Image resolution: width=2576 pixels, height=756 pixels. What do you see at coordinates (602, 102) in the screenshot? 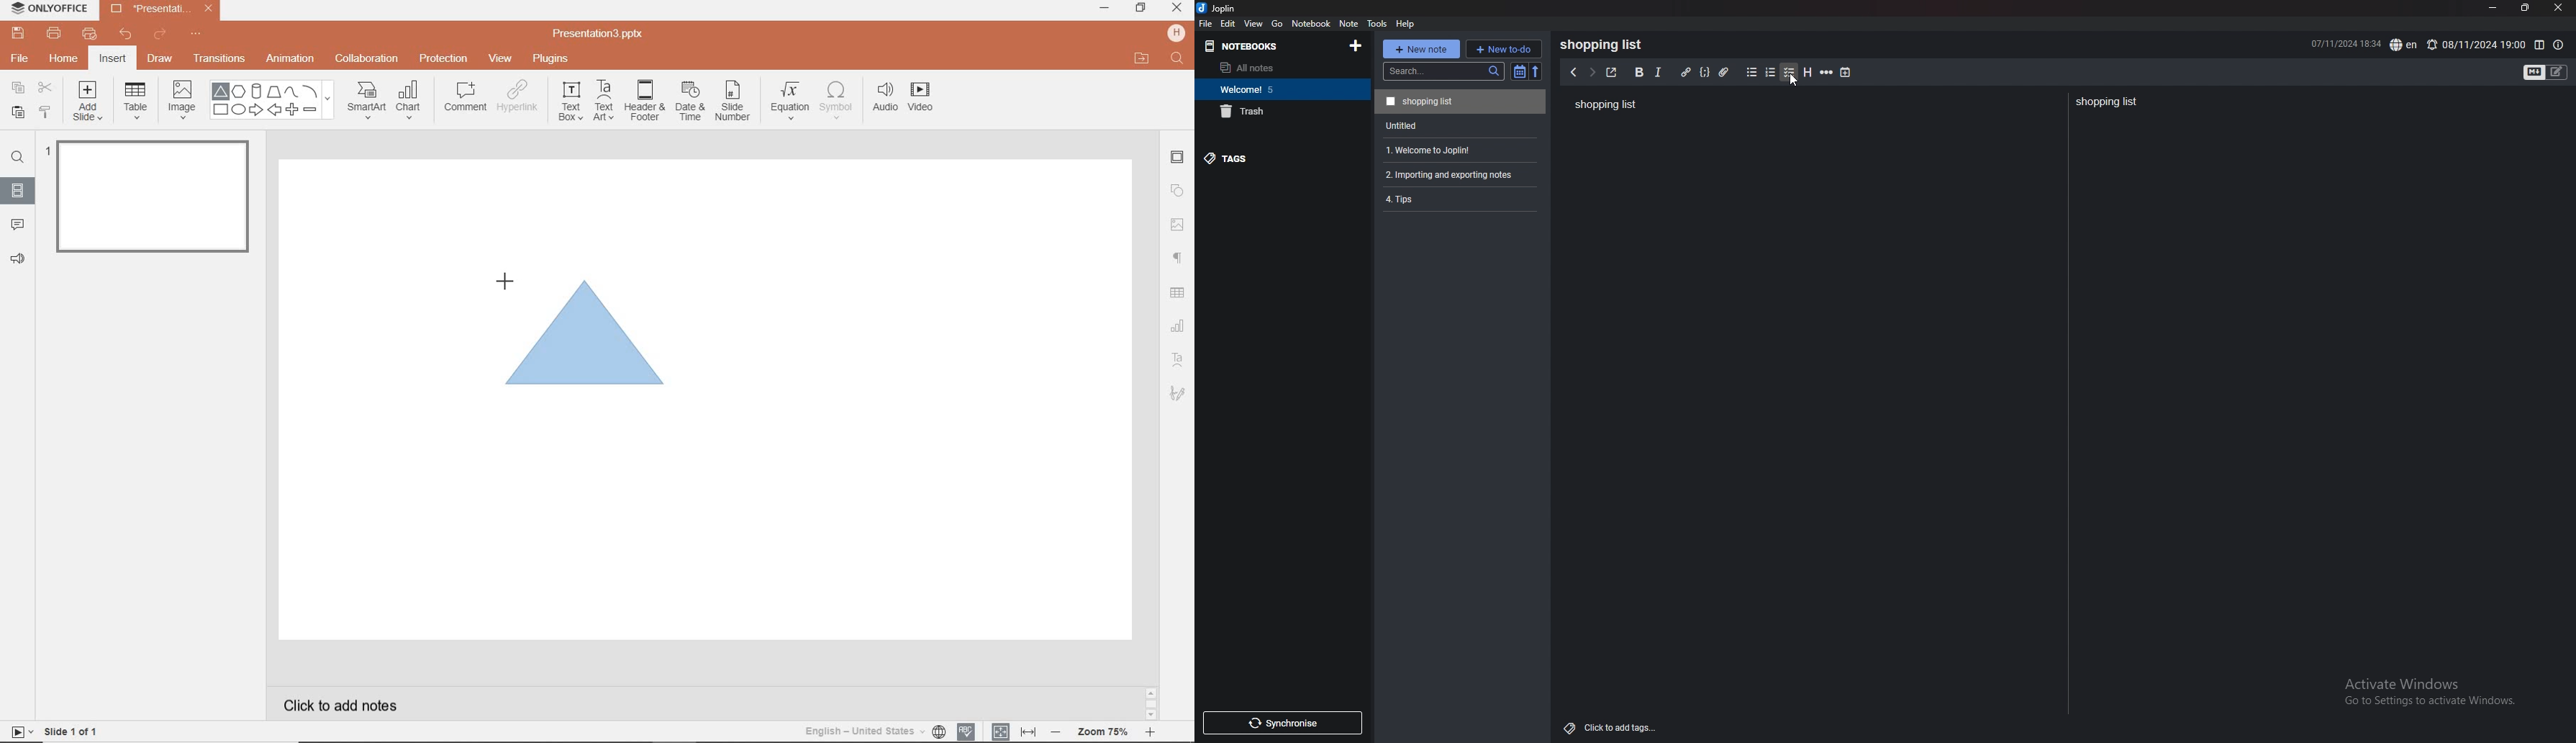
I see `TEXT ART` at bounding box center [602, 102].